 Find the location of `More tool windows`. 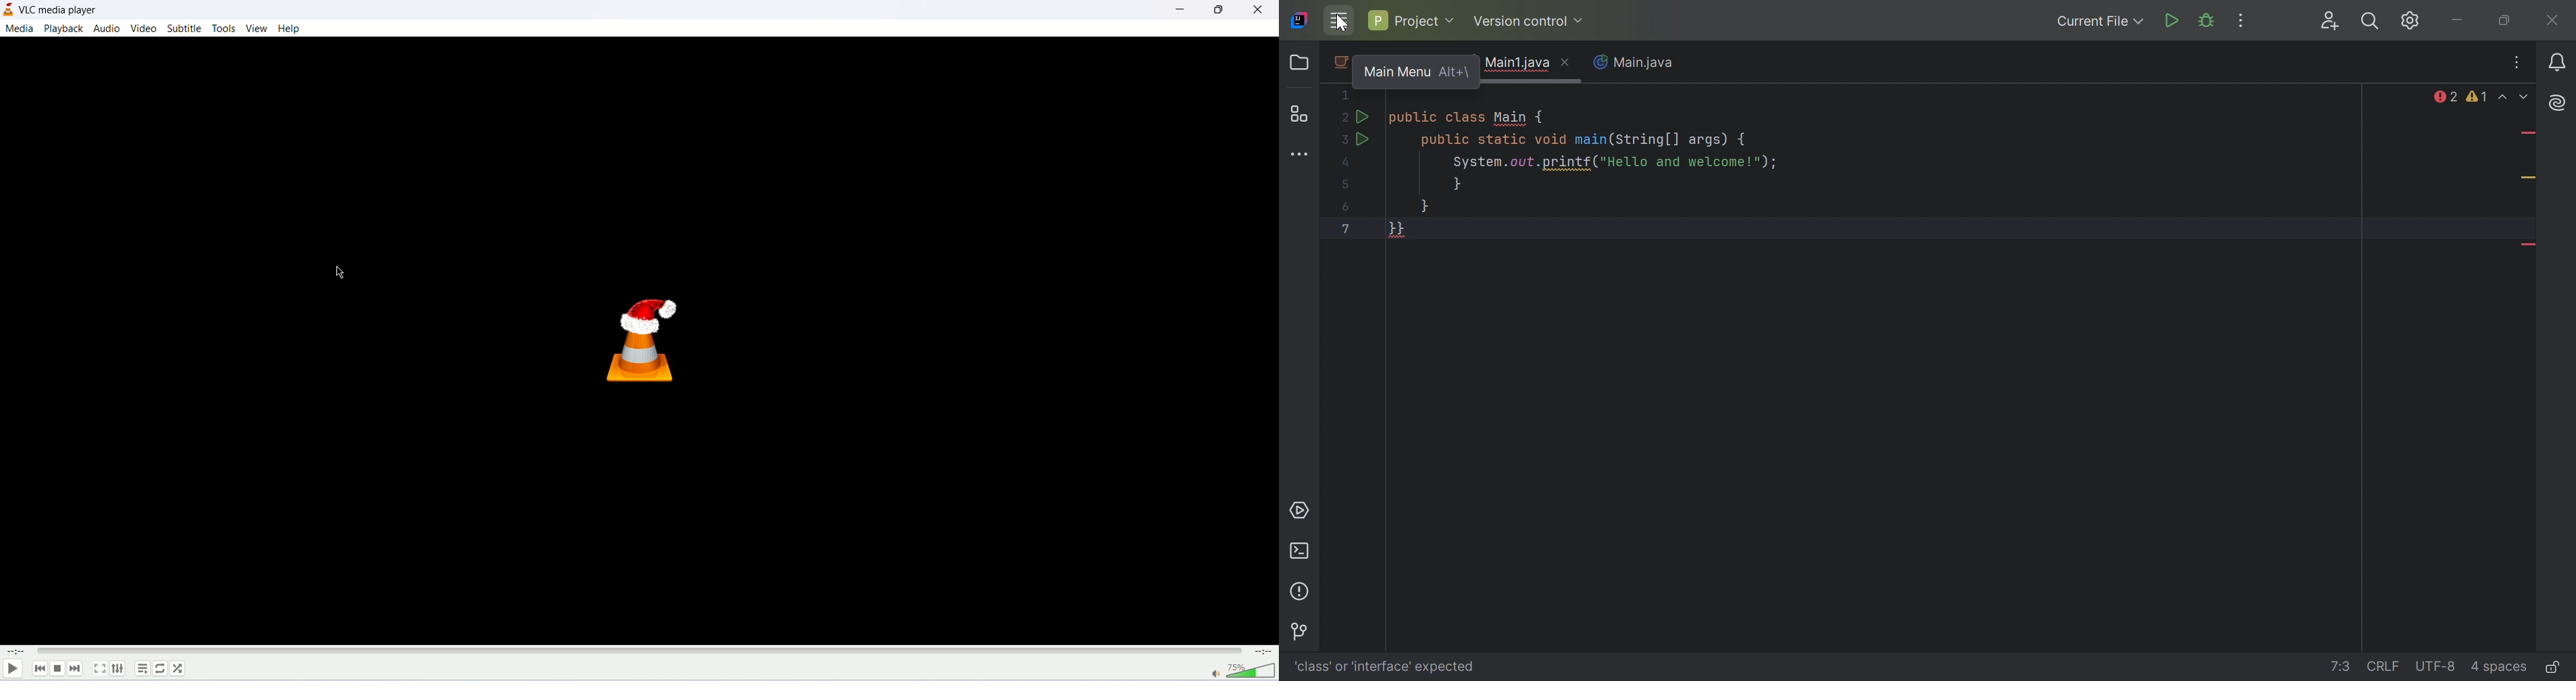

More tool windows is located at coordinates (1300, 155).